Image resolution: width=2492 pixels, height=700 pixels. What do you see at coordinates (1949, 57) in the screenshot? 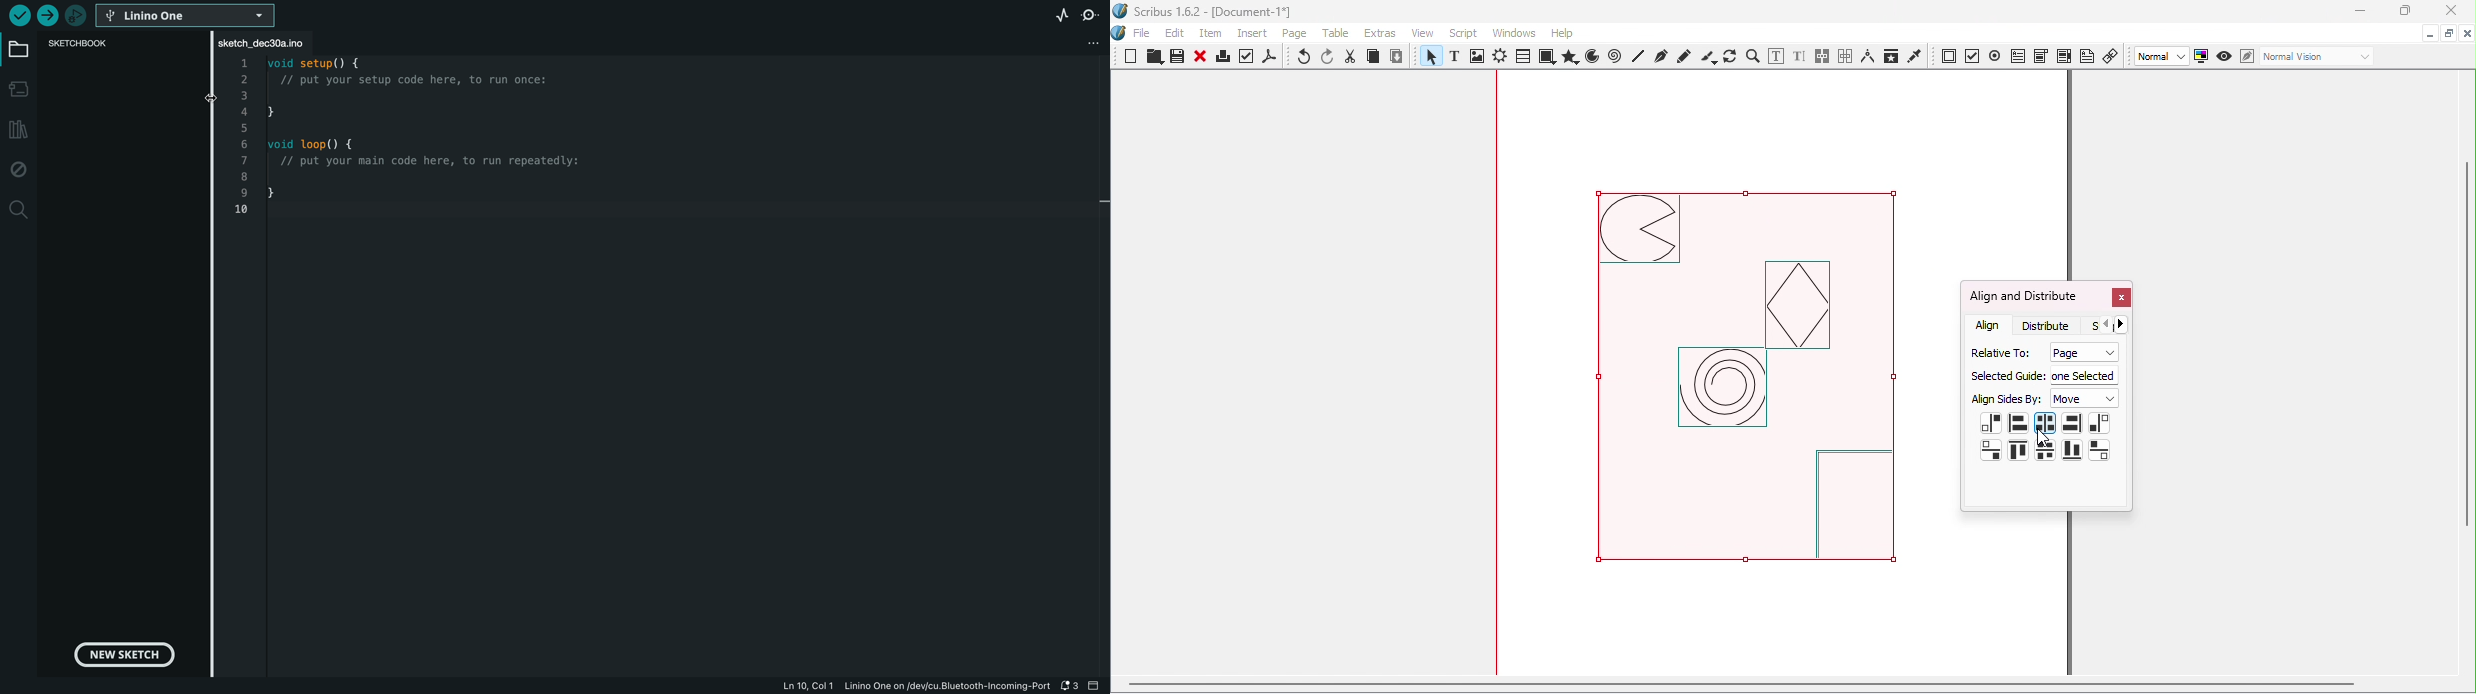
I see `PDF push button` at bounding box center [1949, 57].